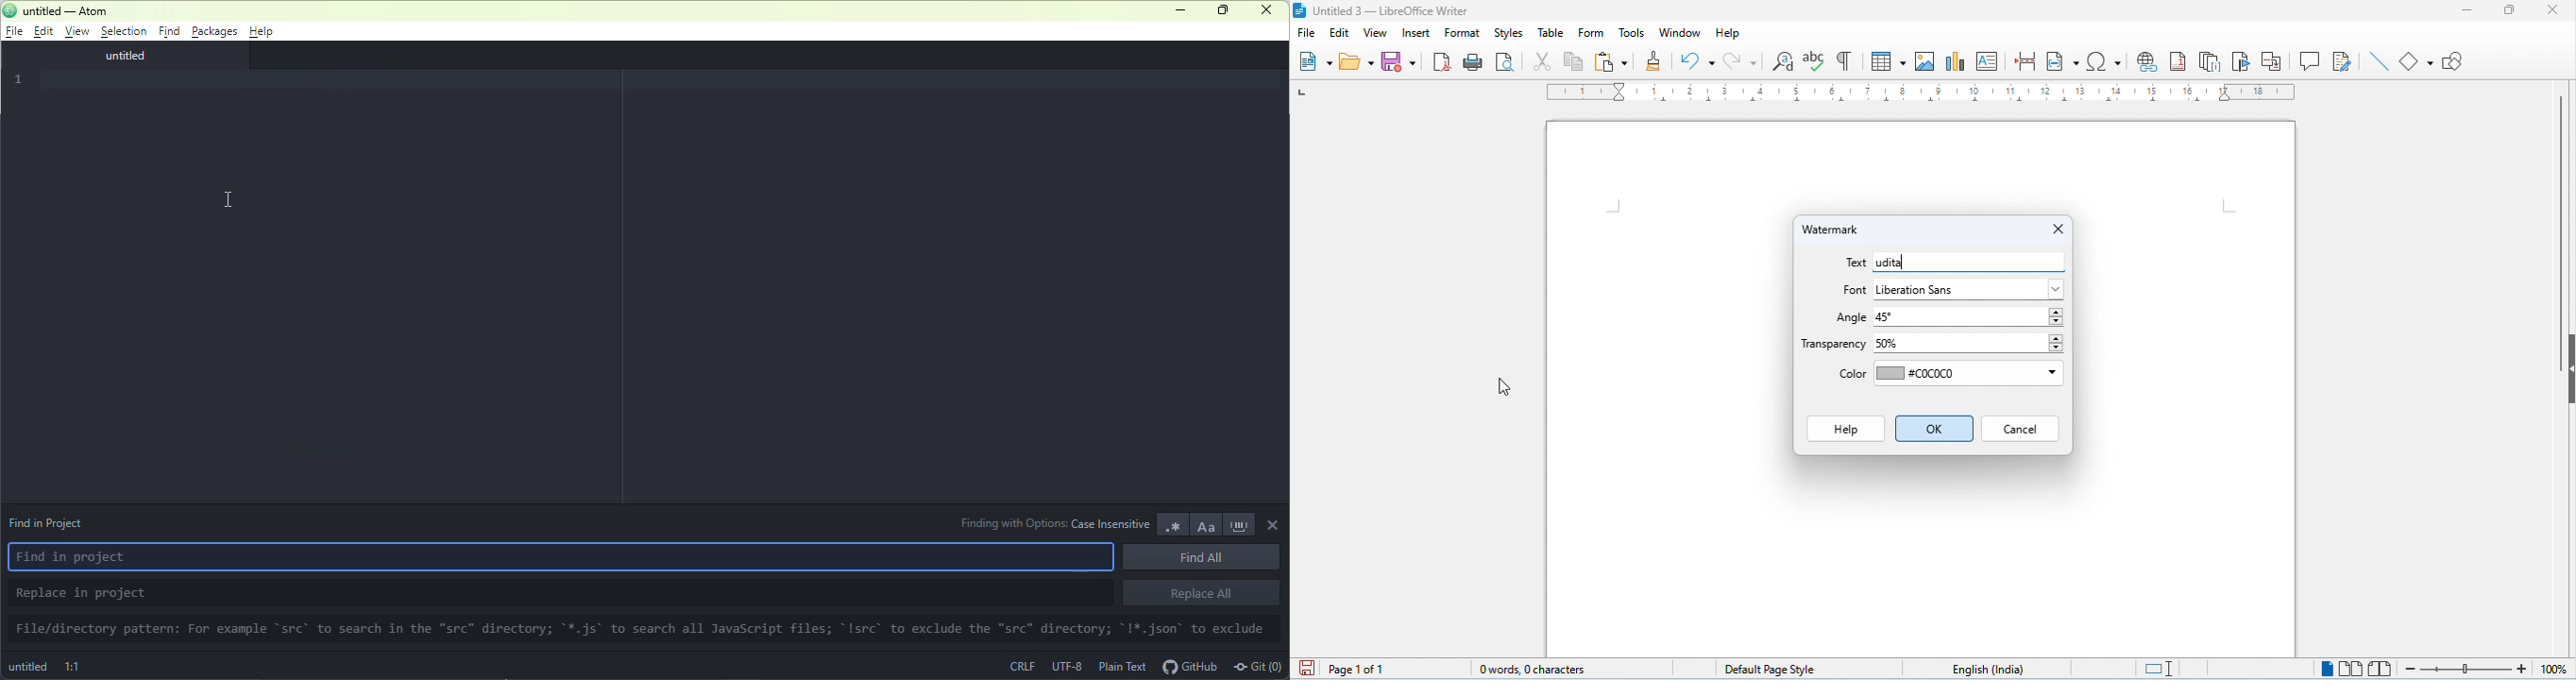  I want to click on form, so click(1591, 34).